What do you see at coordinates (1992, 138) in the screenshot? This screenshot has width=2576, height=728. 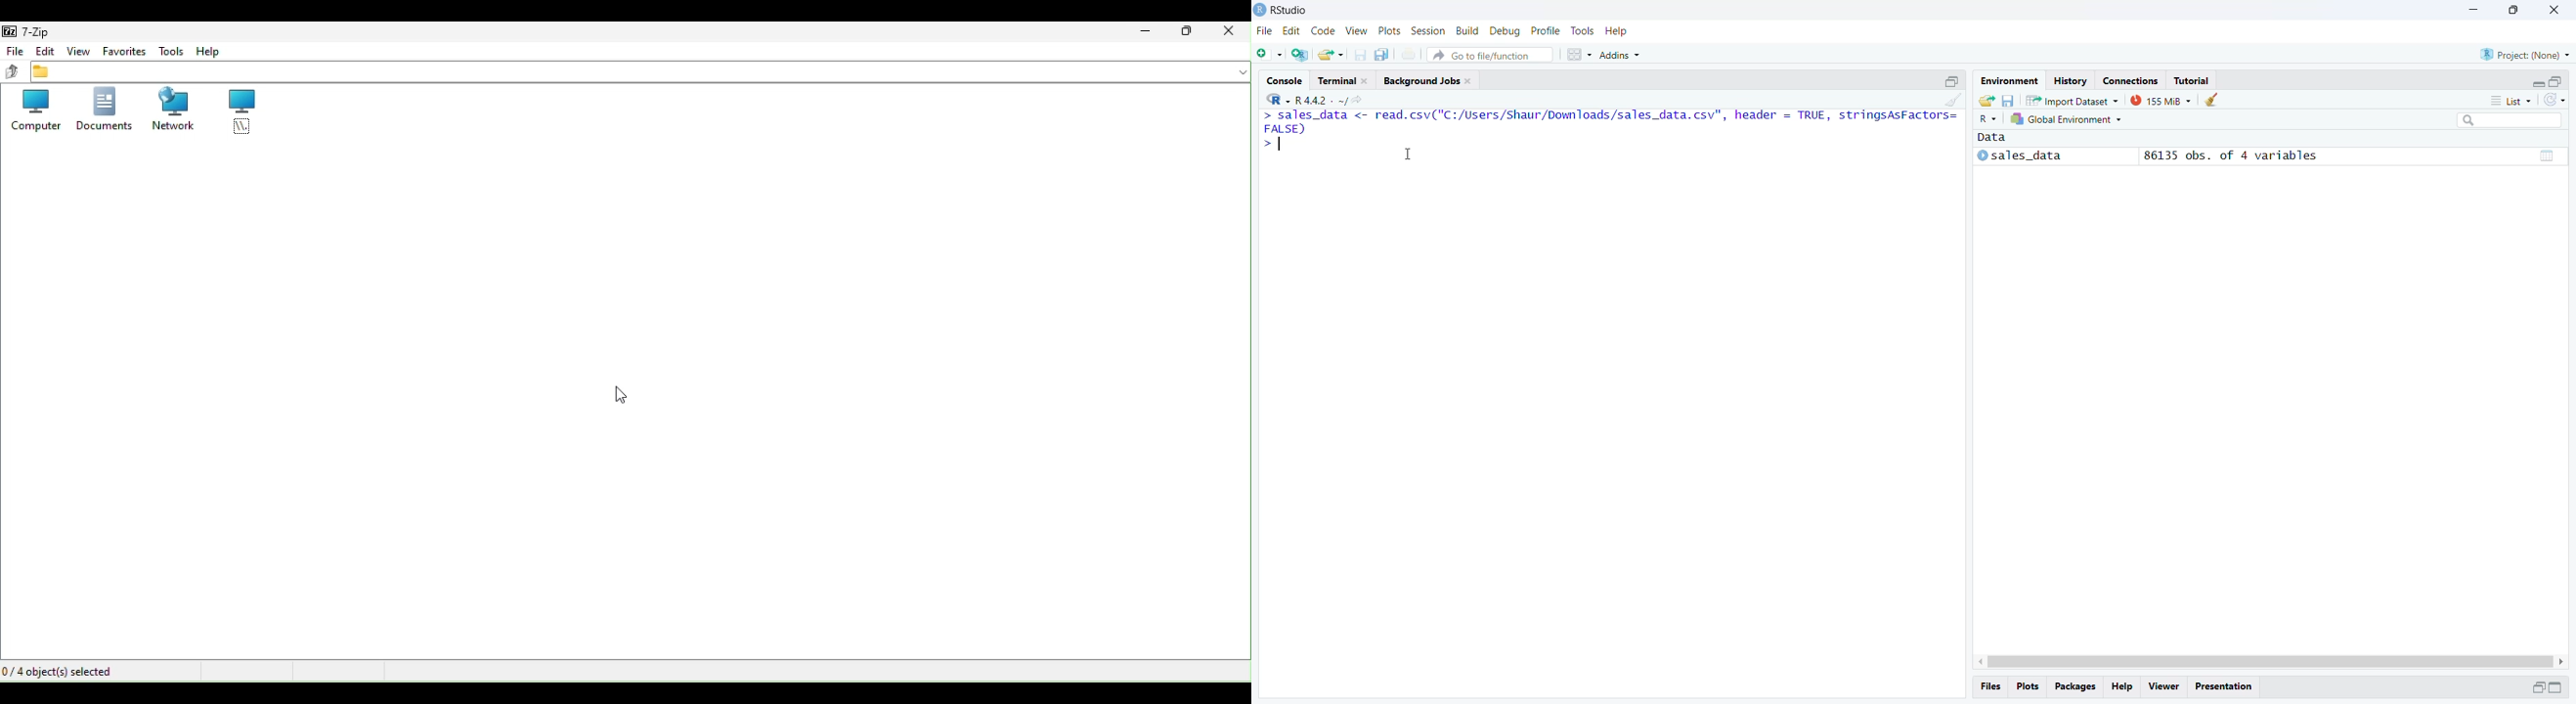 I see `Data` at bounding box center [1992, 138].